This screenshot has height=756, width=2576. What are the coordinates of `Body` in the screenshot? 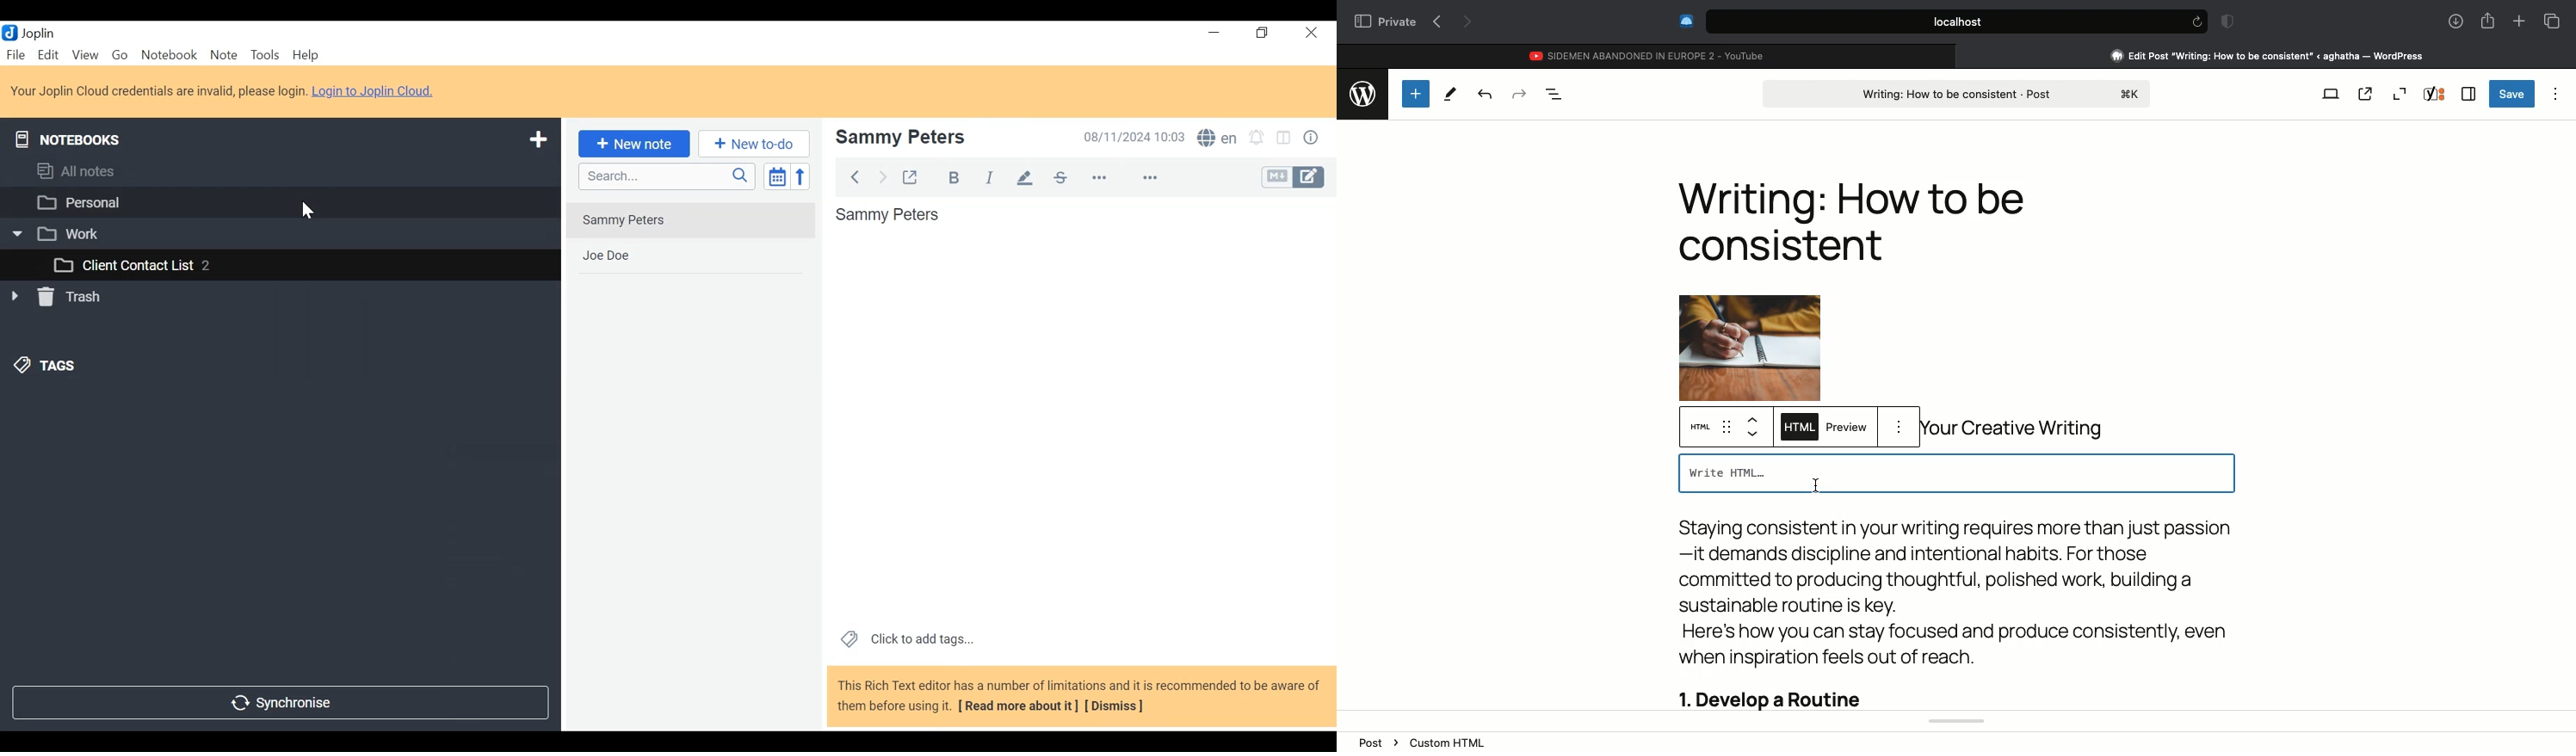 It's located at (1955, 616).